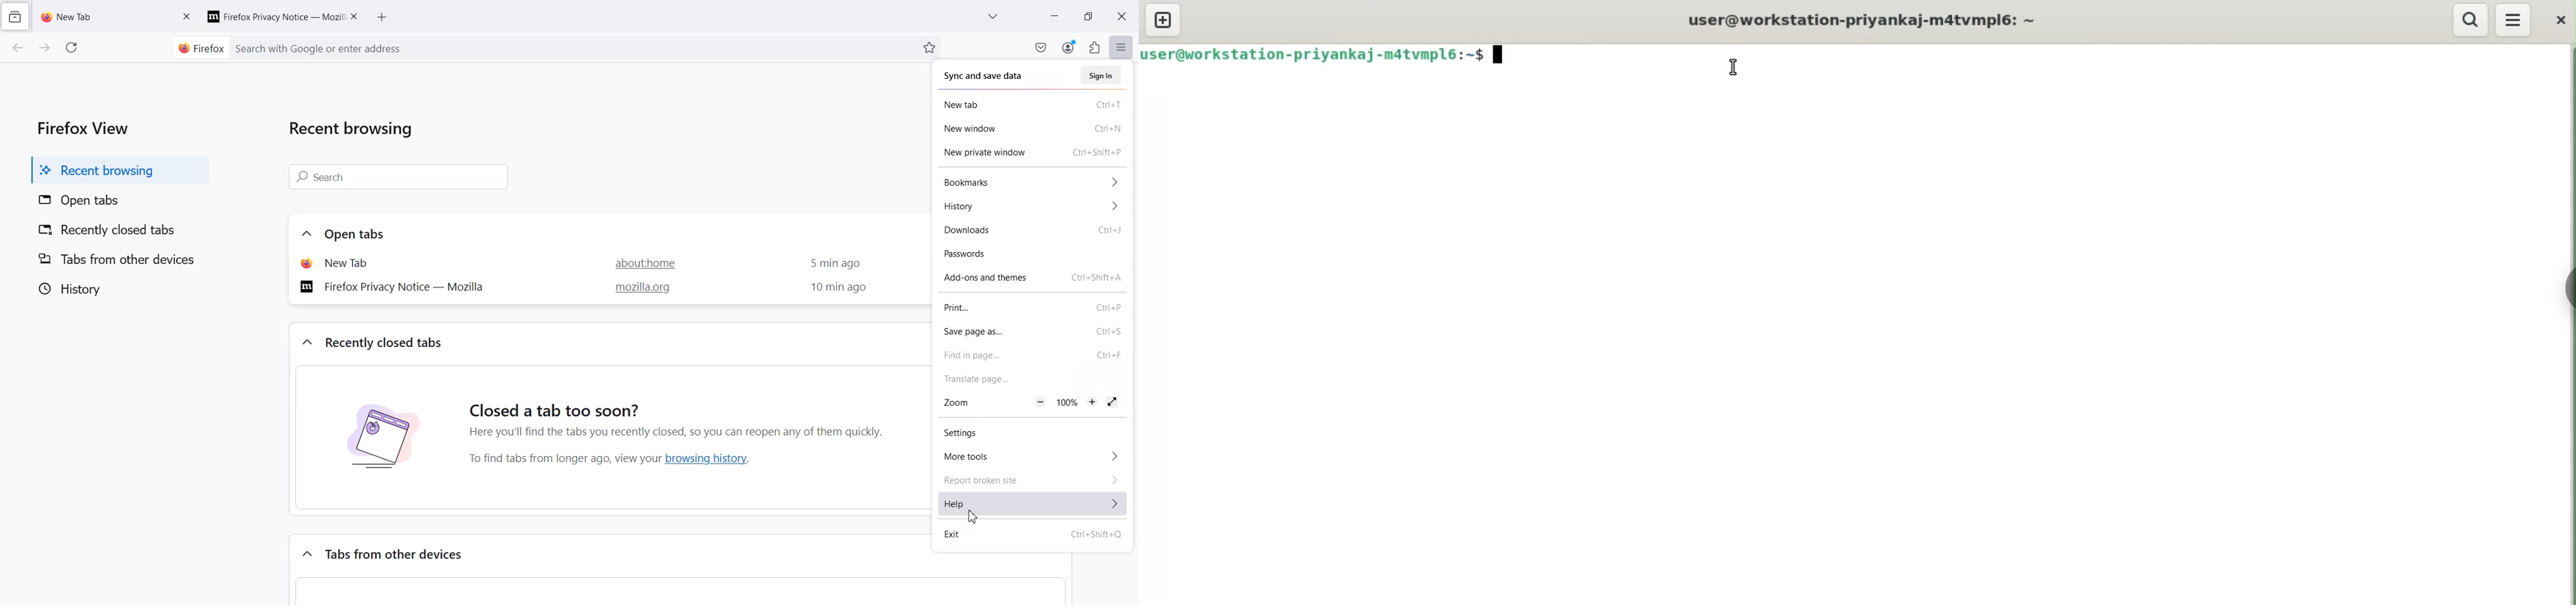  What do you see at coordinates (116, 201) in the screenshot?
I see `Open tabs` at bounding box center [116, 201].